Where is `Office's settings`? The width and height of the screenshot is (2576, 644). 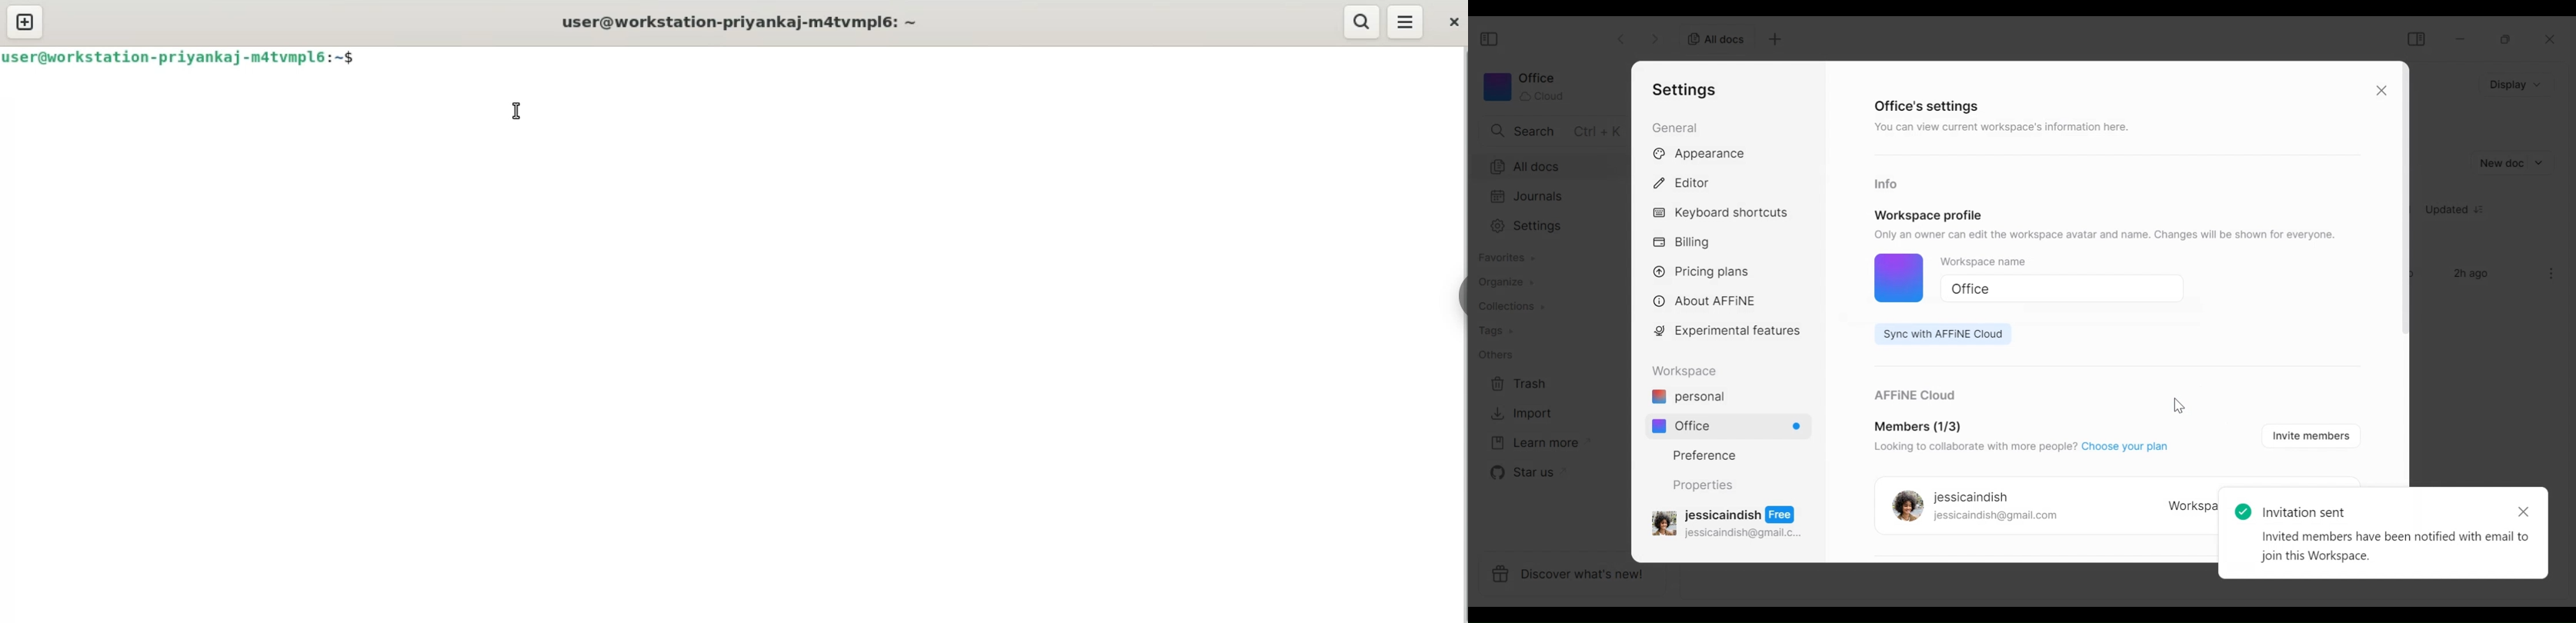 Office's settings is located at coordinates (1927, 106).